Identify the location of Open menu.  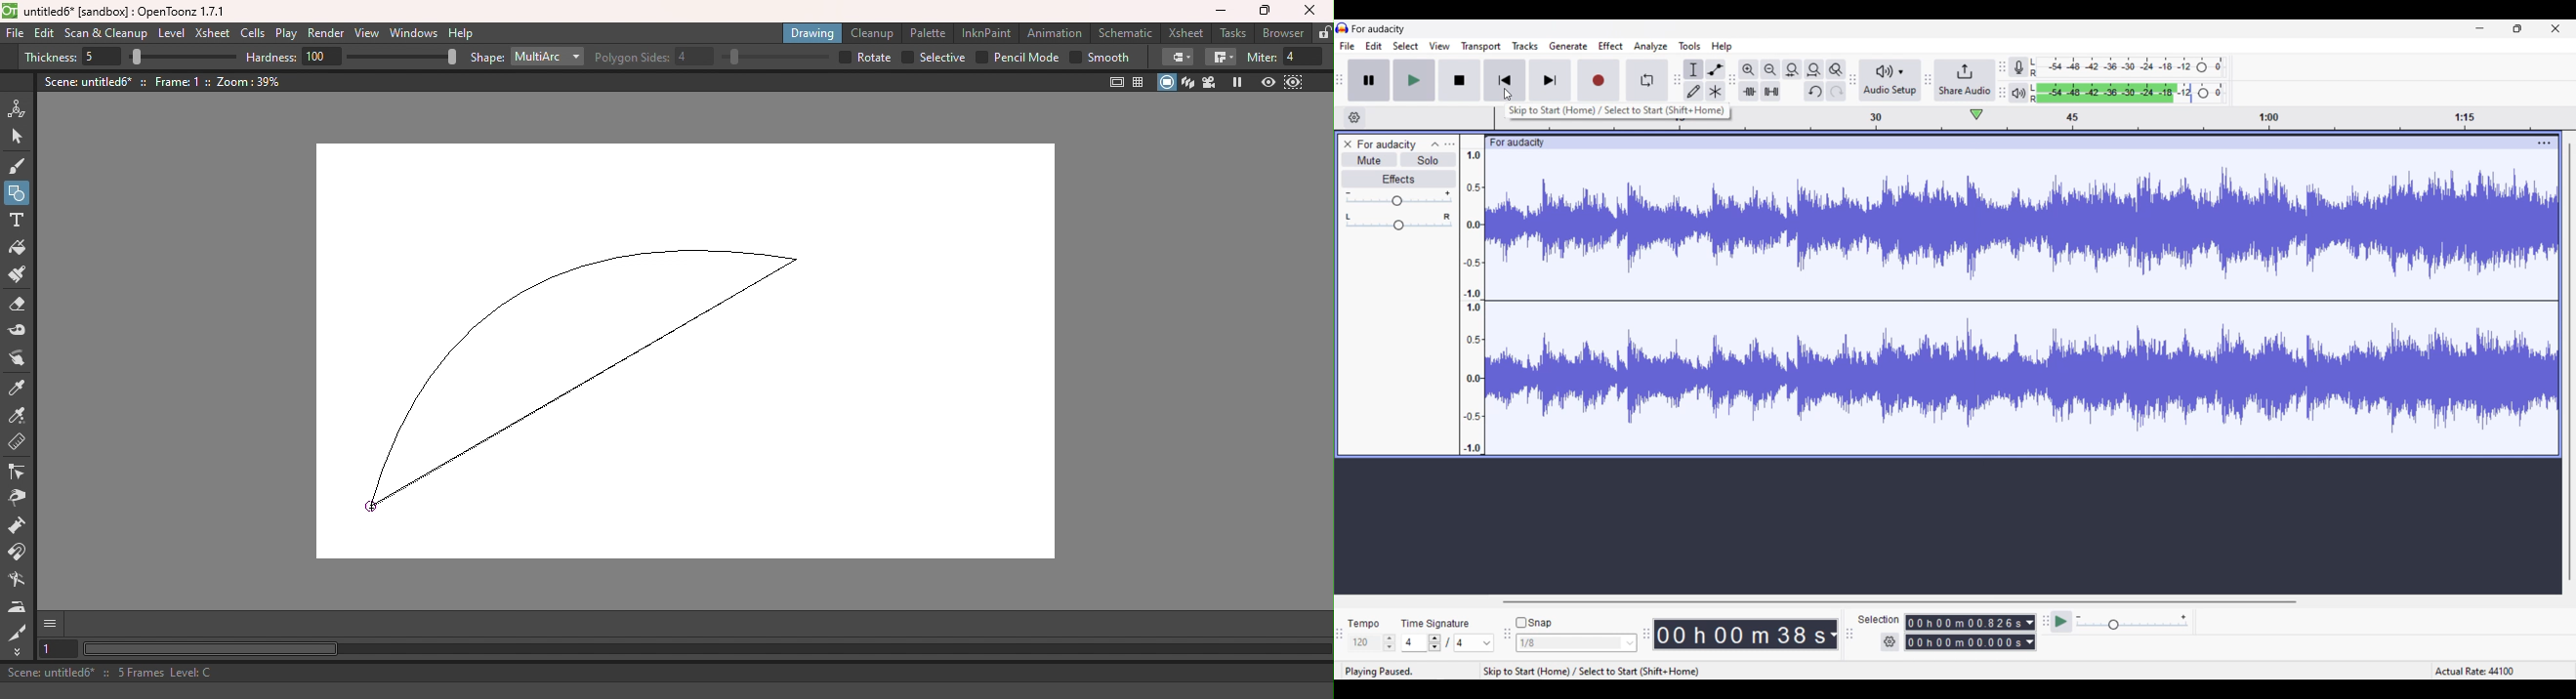
(1450, 145).